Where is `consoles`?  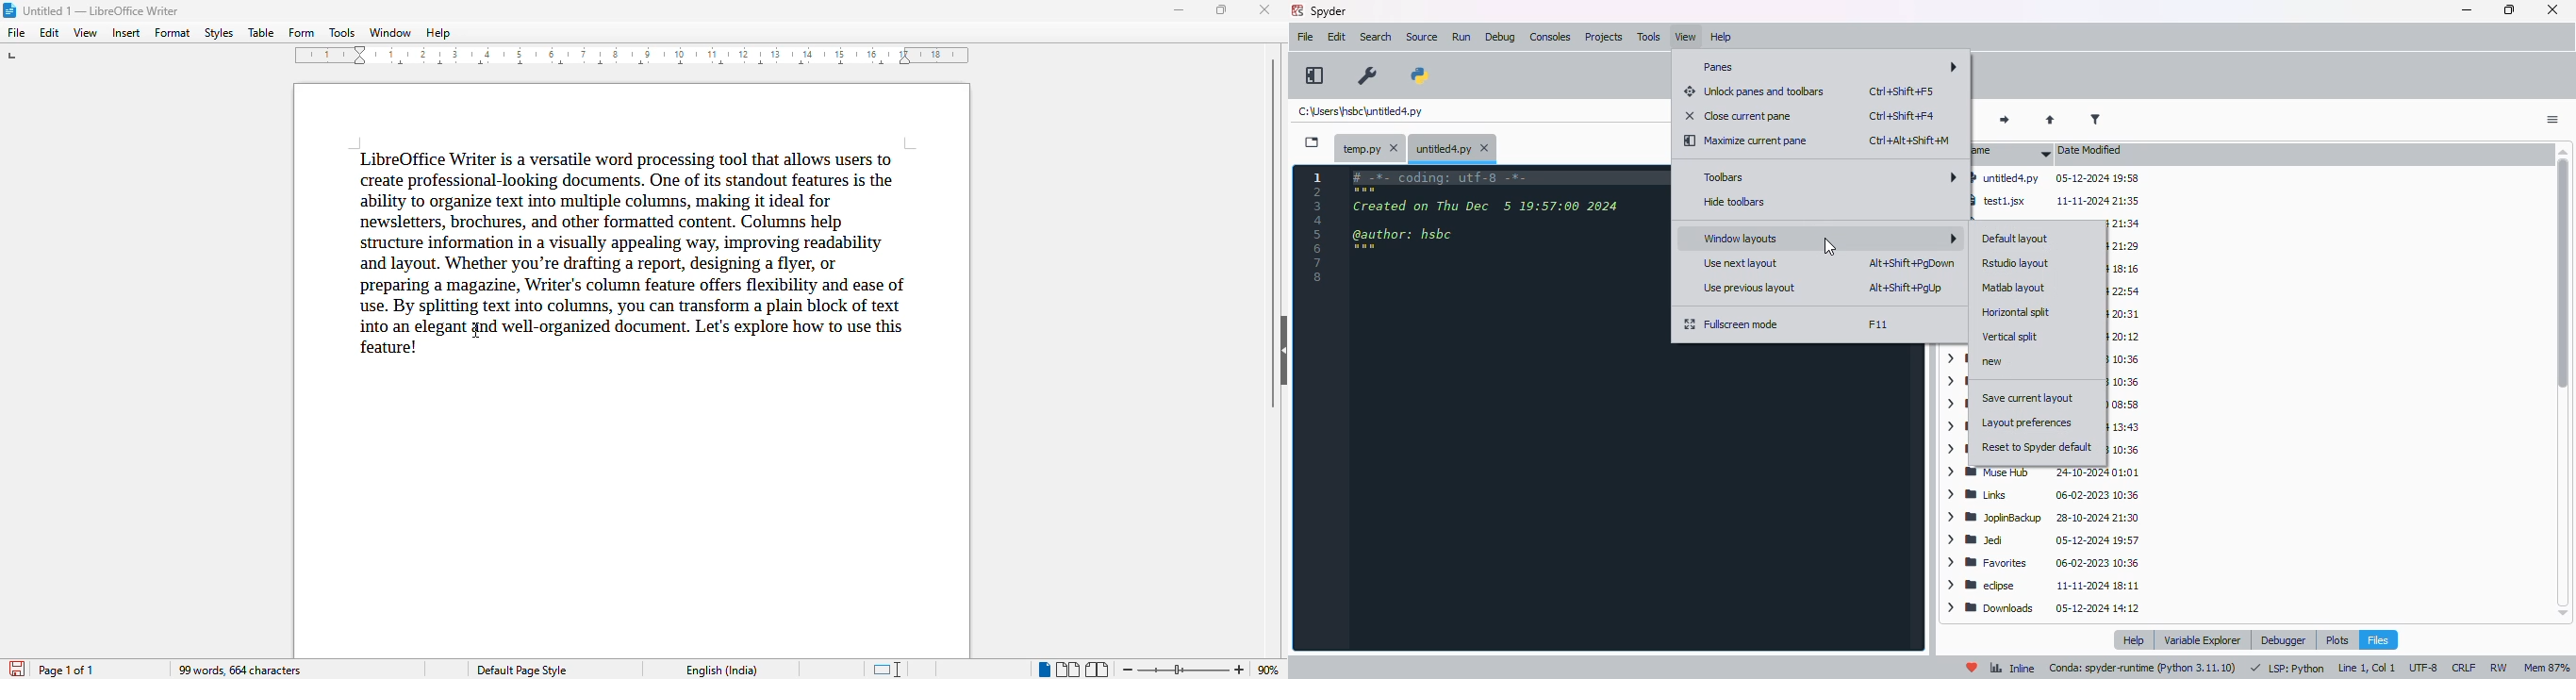
consoles is located at coordinates (1550, 36).